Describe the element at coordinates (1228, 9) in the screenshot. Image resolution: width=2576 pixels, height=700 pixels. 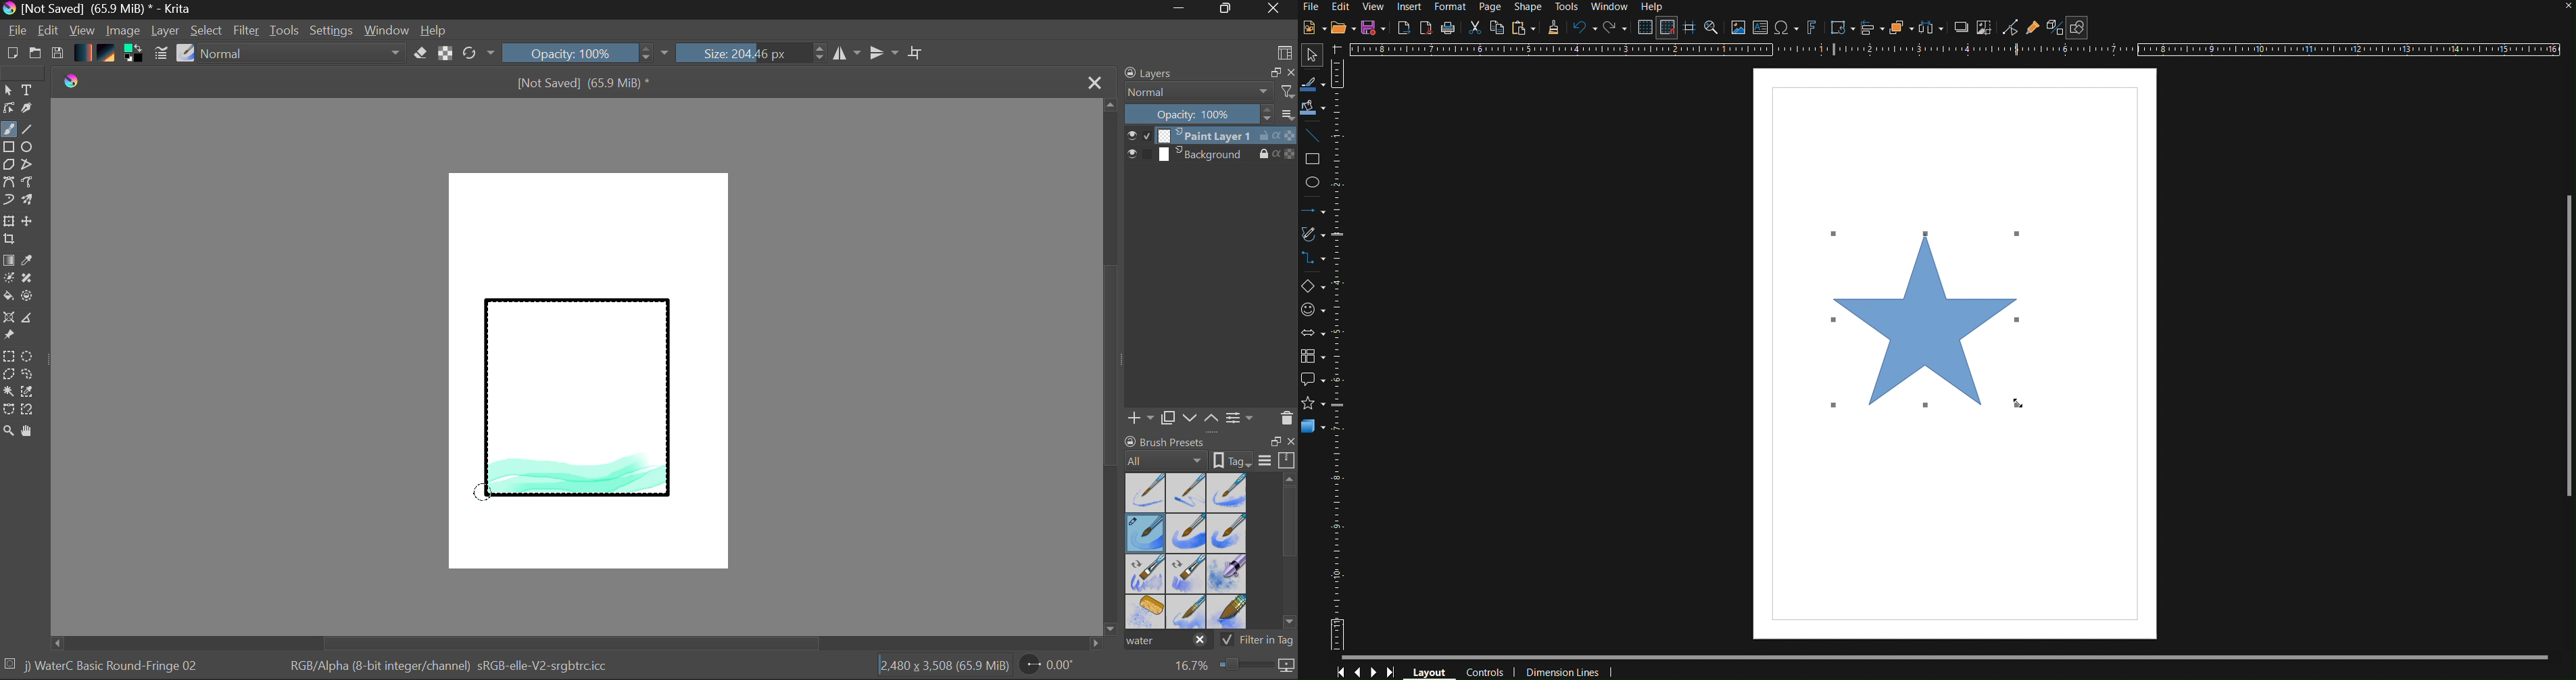
I see `Minimize` at that location.